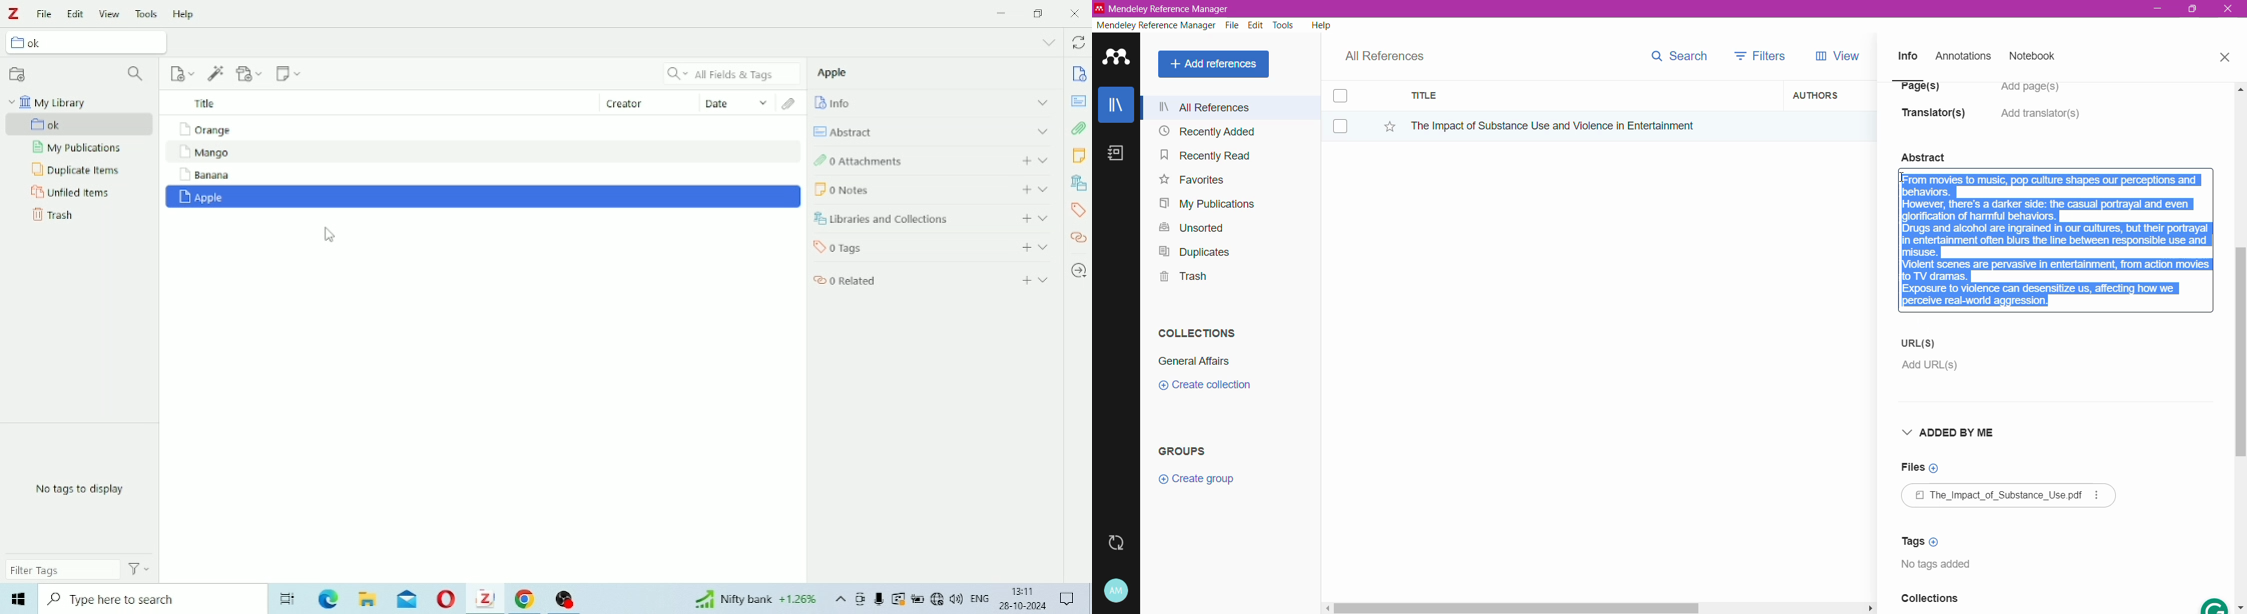 Image resolution: width=2268 pixels, height=616 pixels. Describe the element at coordinates (1024, 247) in the screenshot. I see `add` at that location.